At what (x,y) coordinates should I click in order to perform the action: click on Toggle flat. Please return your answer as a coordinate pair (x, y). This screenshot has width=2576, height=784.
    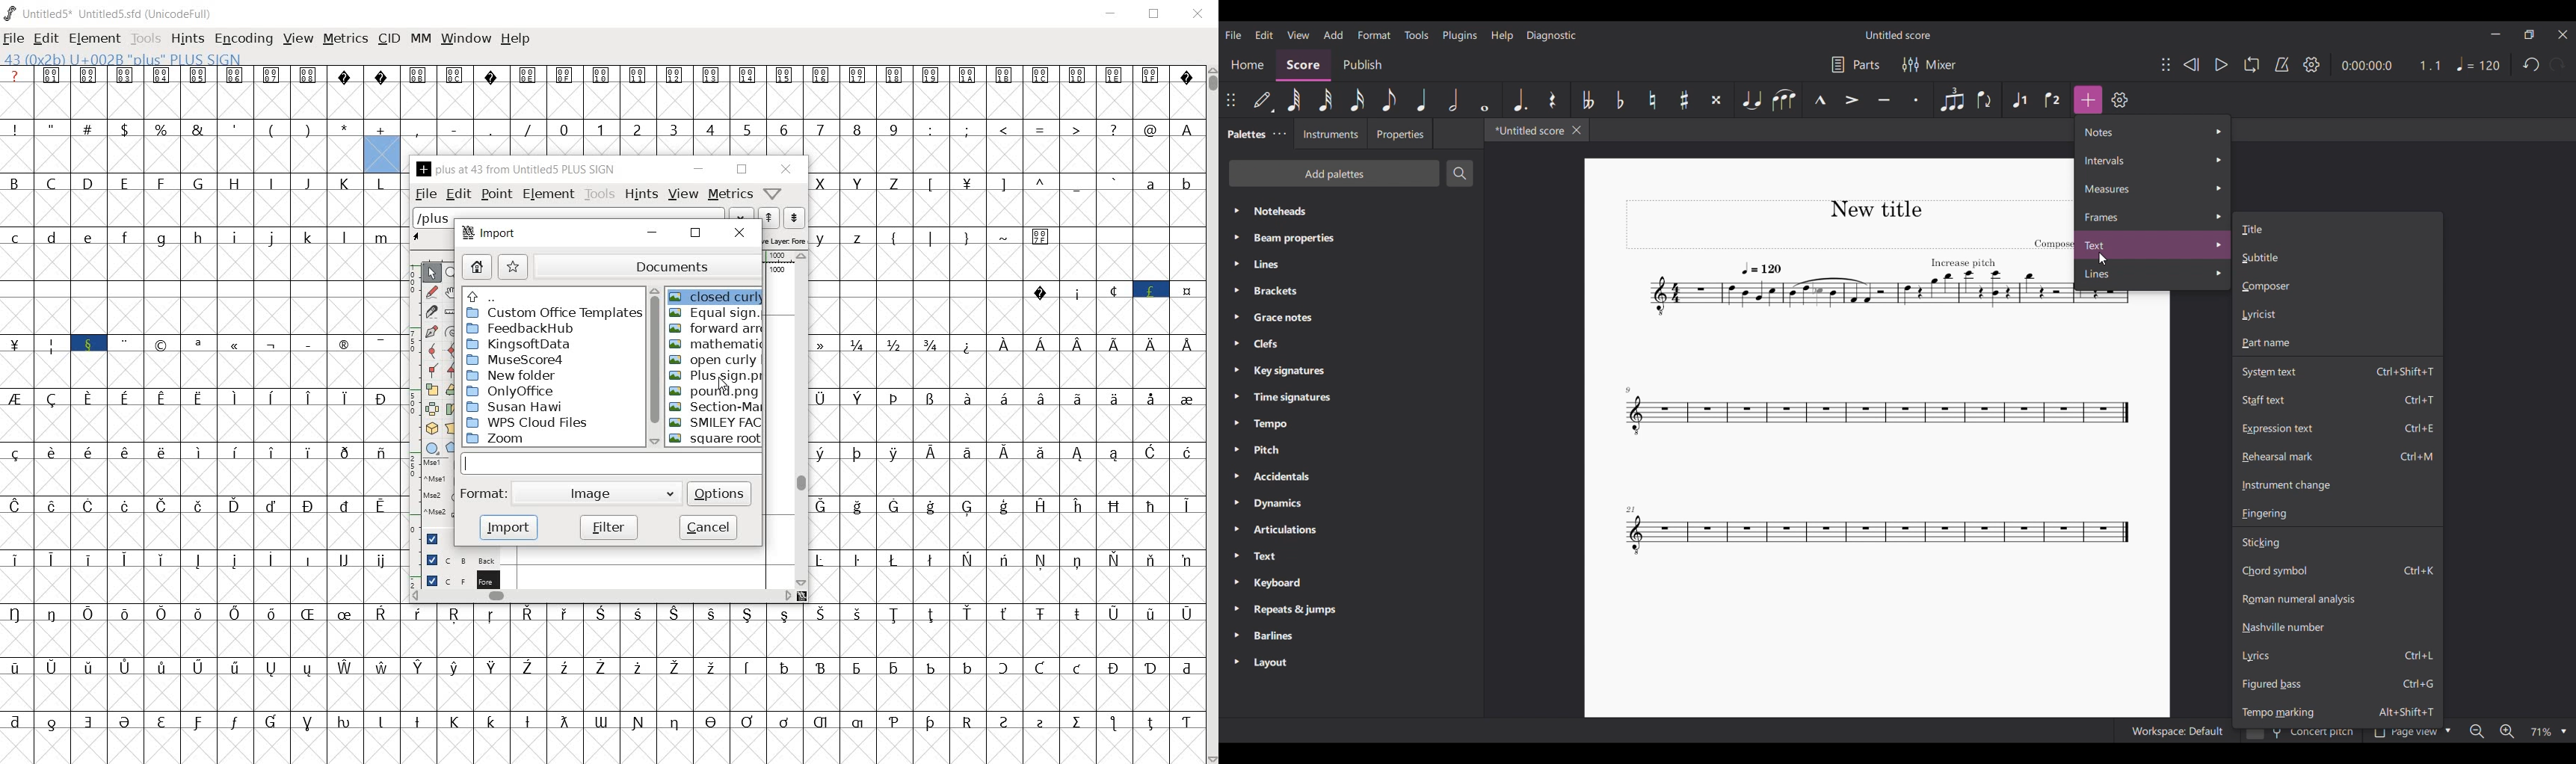
    Looking at the image, I should click on (1620, 99).